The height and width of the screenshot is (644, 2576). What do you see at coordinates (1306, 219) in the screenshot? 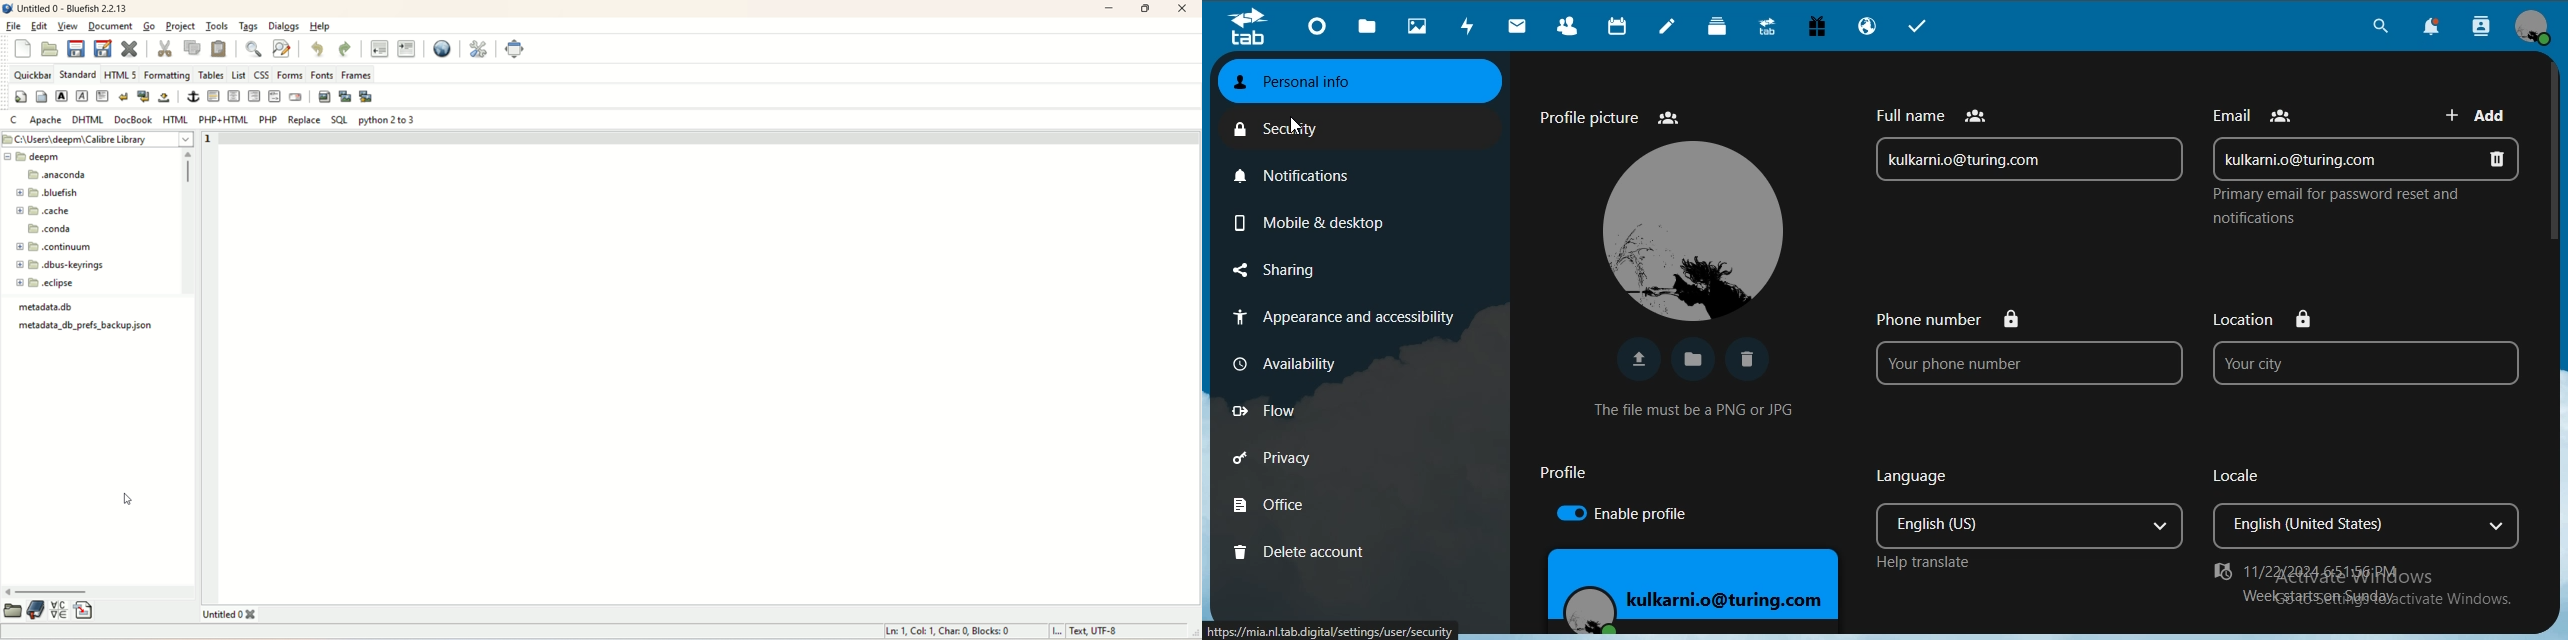
I see `mobile & desktop` at bounding box center [1306, 219].